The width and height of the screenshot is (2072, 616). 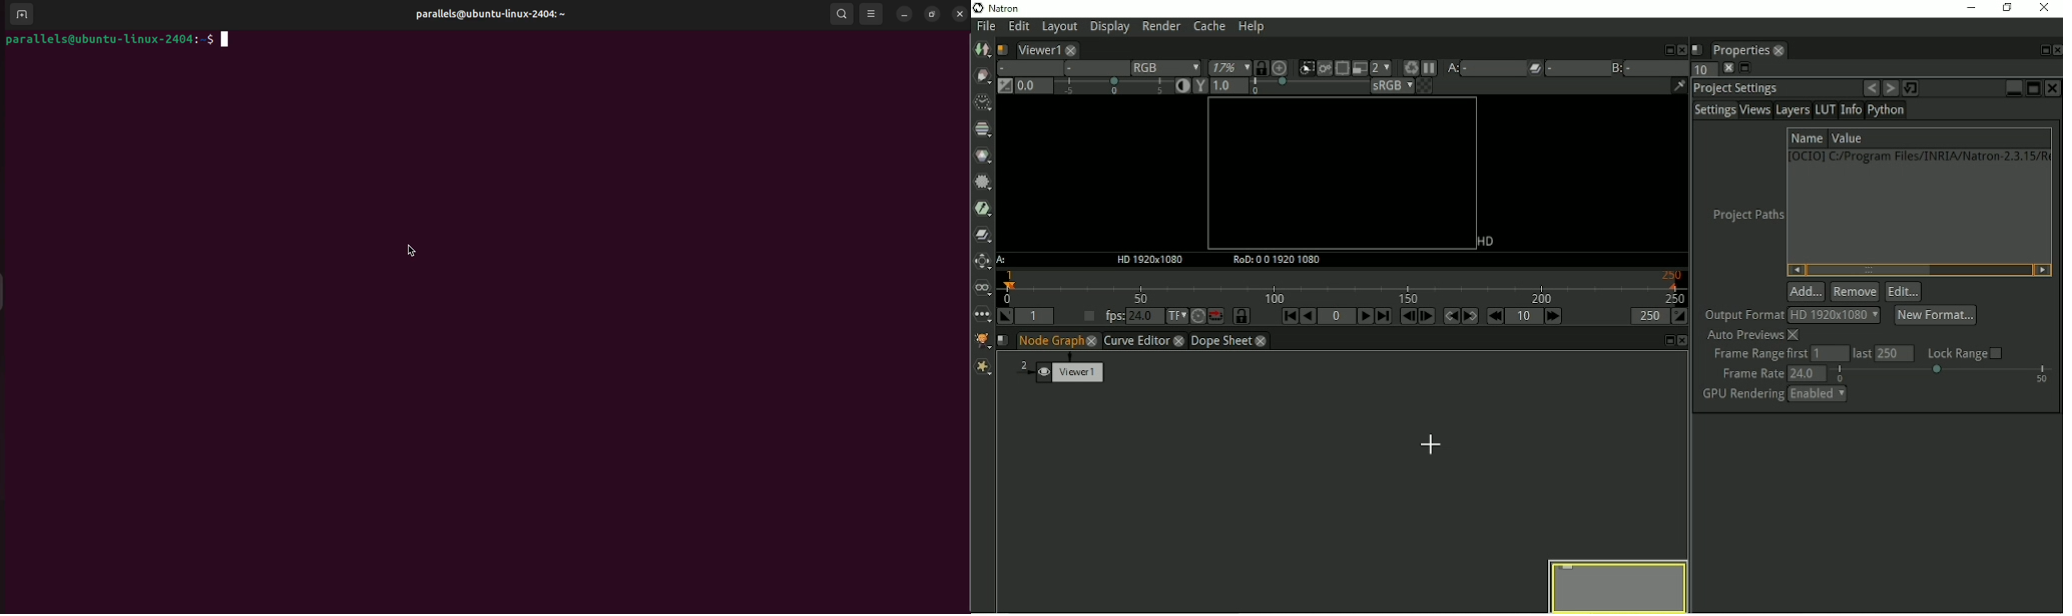 What do you see at coordinates (2054, 88) in the screenshot?
I see `Close` at bounding box center [2054, 88].